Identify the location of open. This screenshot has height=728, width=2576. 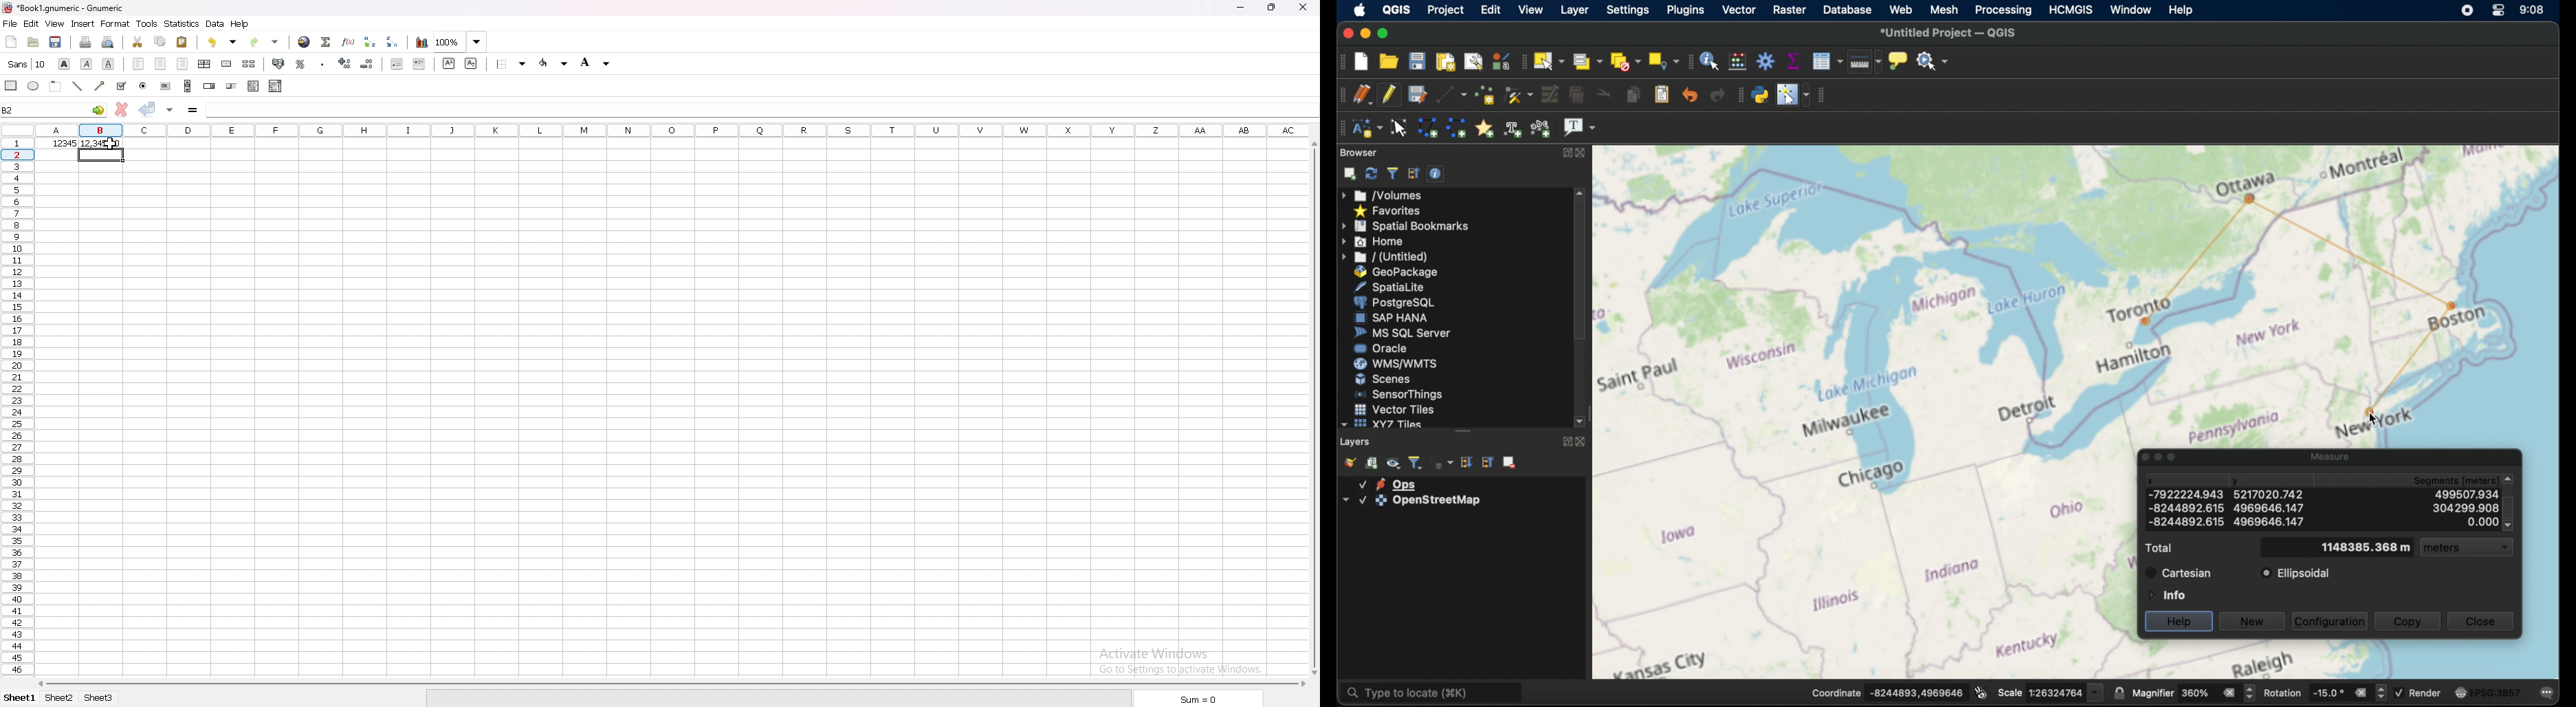
(32, 43).